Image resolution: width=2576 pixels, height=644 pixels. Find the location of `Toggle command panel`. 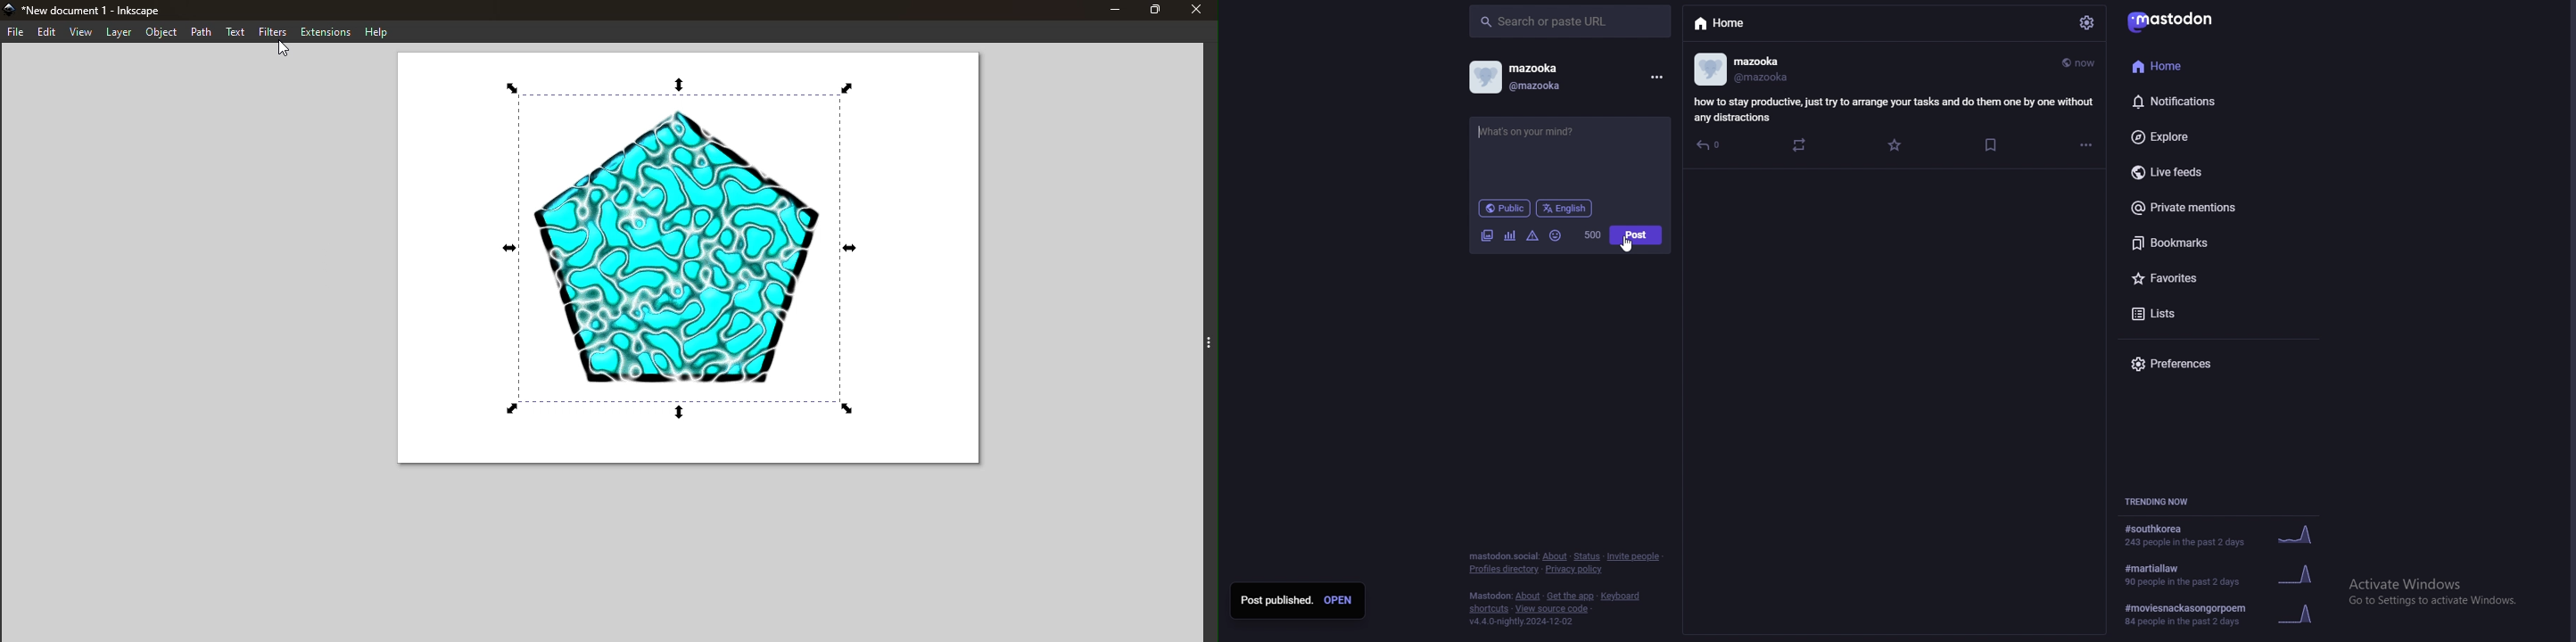

Toggle command panel is located at coordinates (1210, 345).